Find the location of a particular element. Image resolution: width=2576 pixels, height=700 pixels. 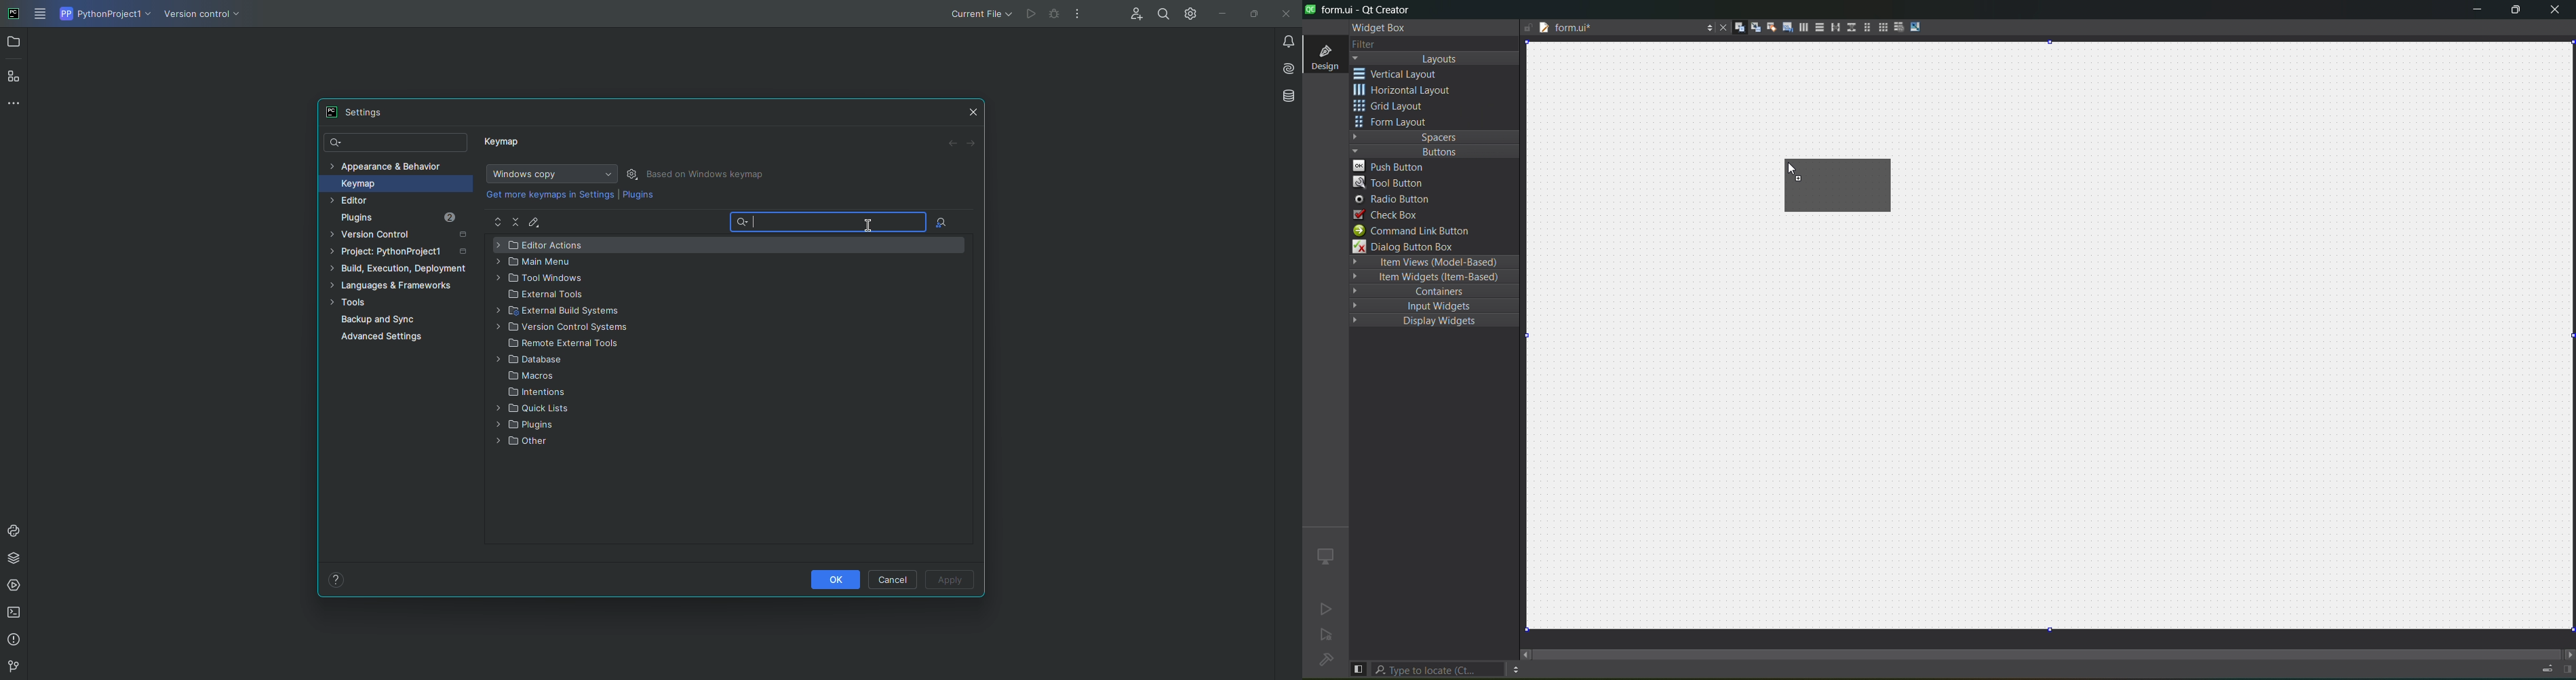

Database is located at coordinates (1287, 96).